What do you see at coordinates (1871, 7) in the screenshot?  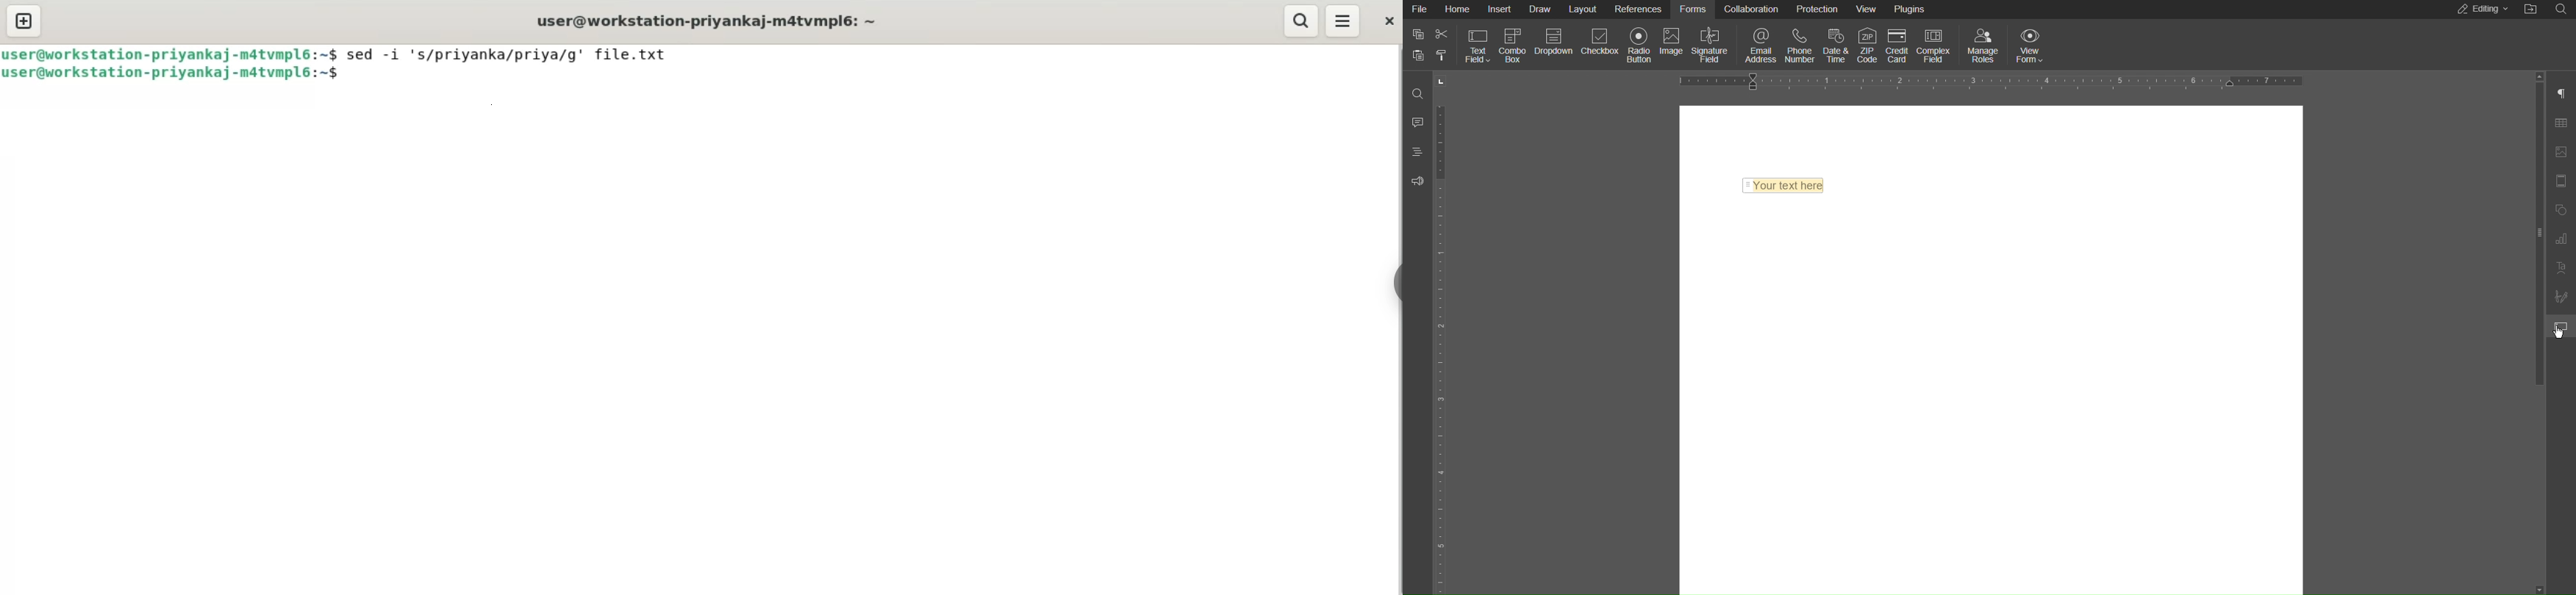 I see `View` at bounding box center [1871, 7].